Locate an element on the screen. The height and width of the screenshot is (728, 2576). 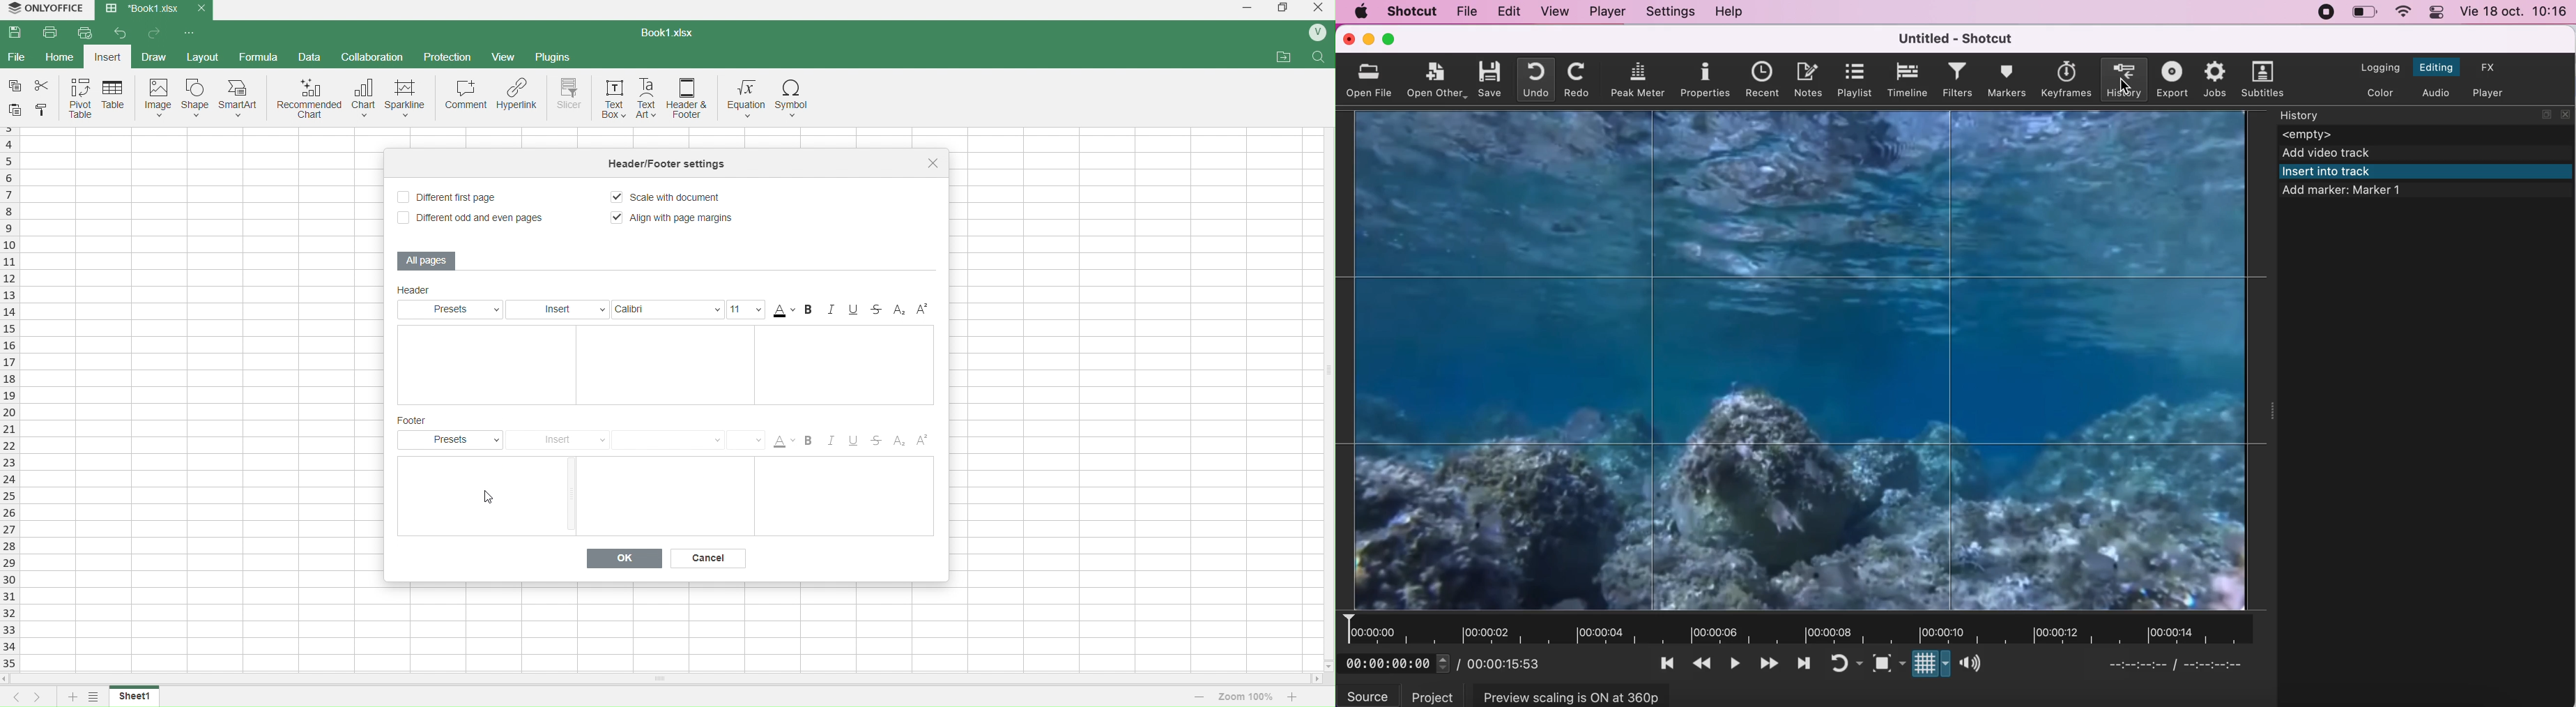
add sheet is located at coordinates (71, 698).